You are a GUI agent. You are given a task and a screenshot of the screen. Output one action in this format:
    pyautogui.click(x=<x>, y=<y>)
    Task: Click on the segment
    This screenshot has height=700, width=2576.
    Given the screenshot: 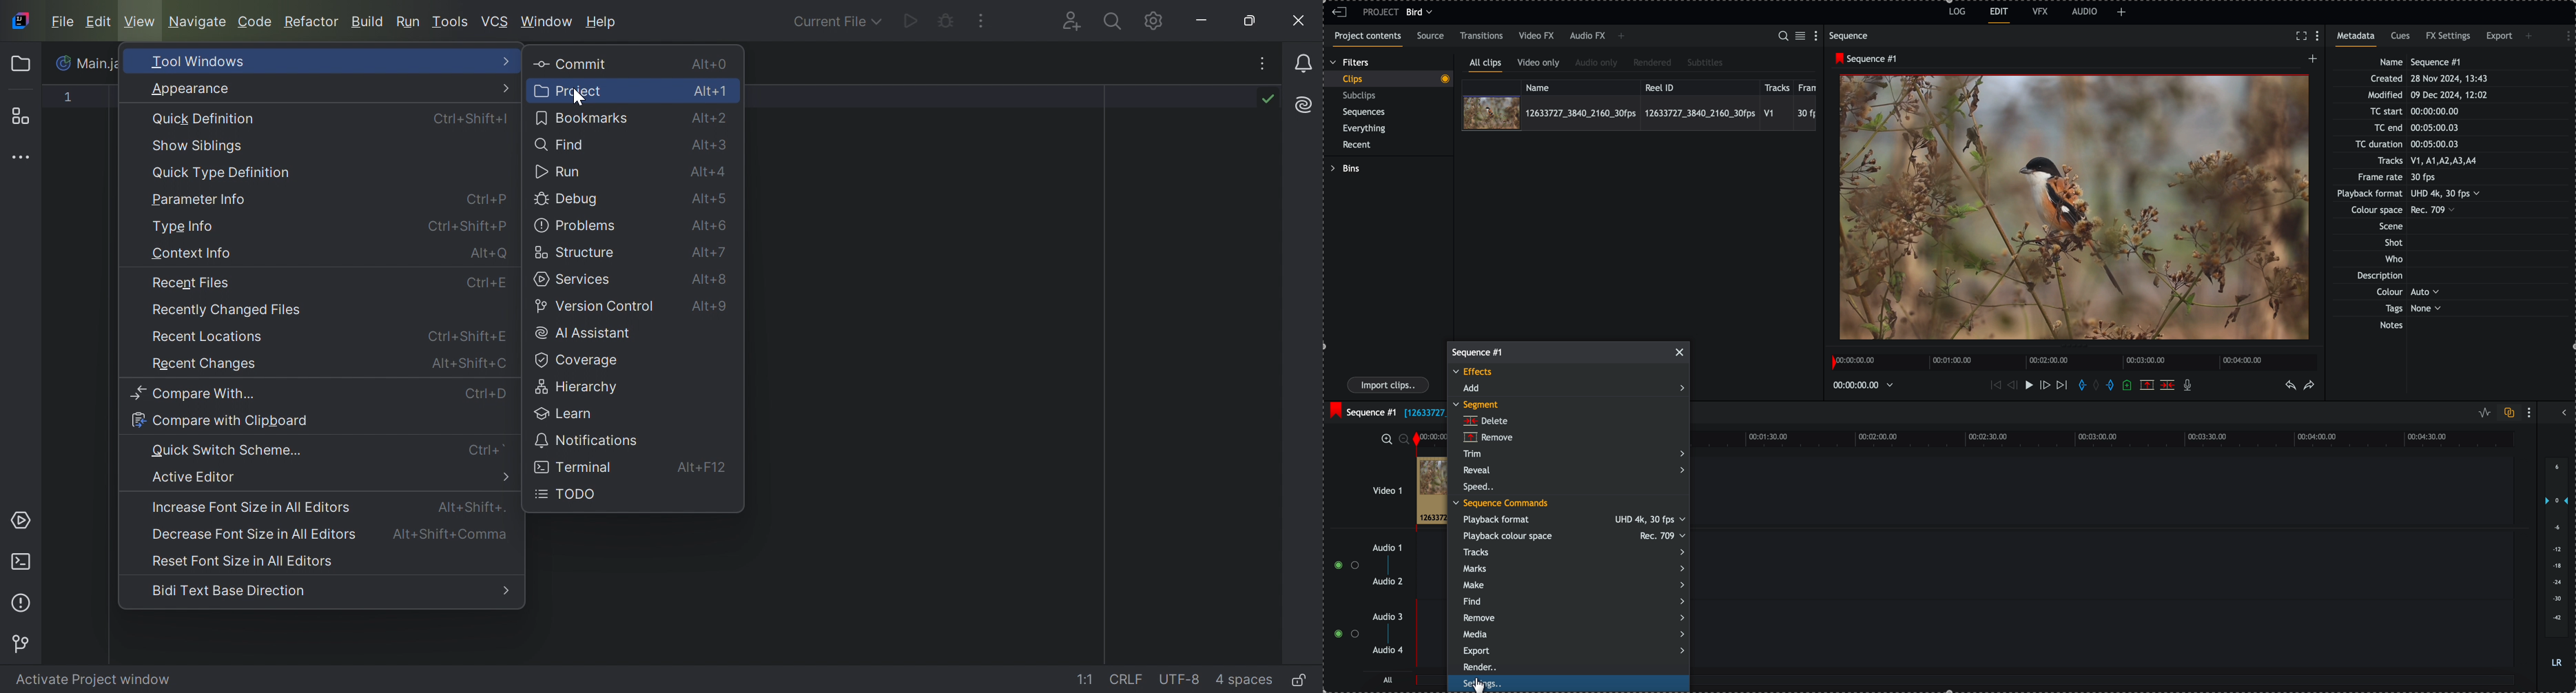 What is the action you would take?
    pyautogui.click(x=1479, y=405)
    